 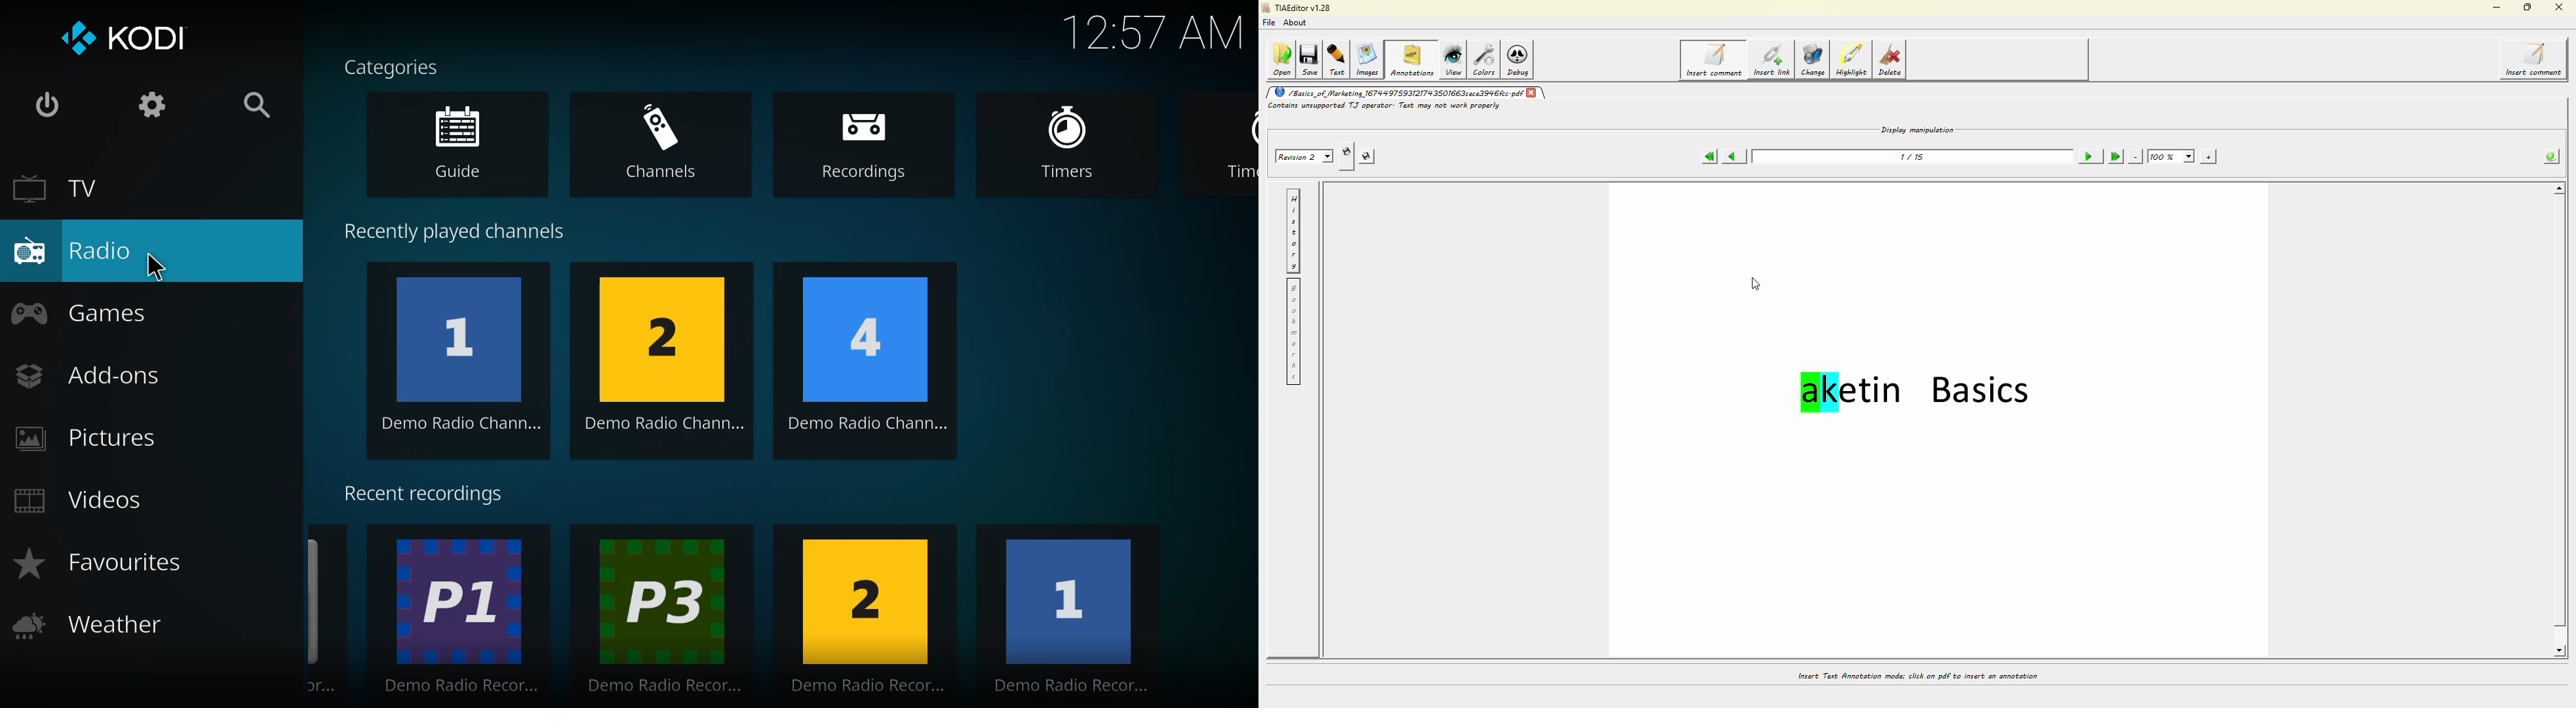 What do you see at coordinates (2528, 7) in the screenshot?
I see `maximize` at bounding box center [2528, 7].